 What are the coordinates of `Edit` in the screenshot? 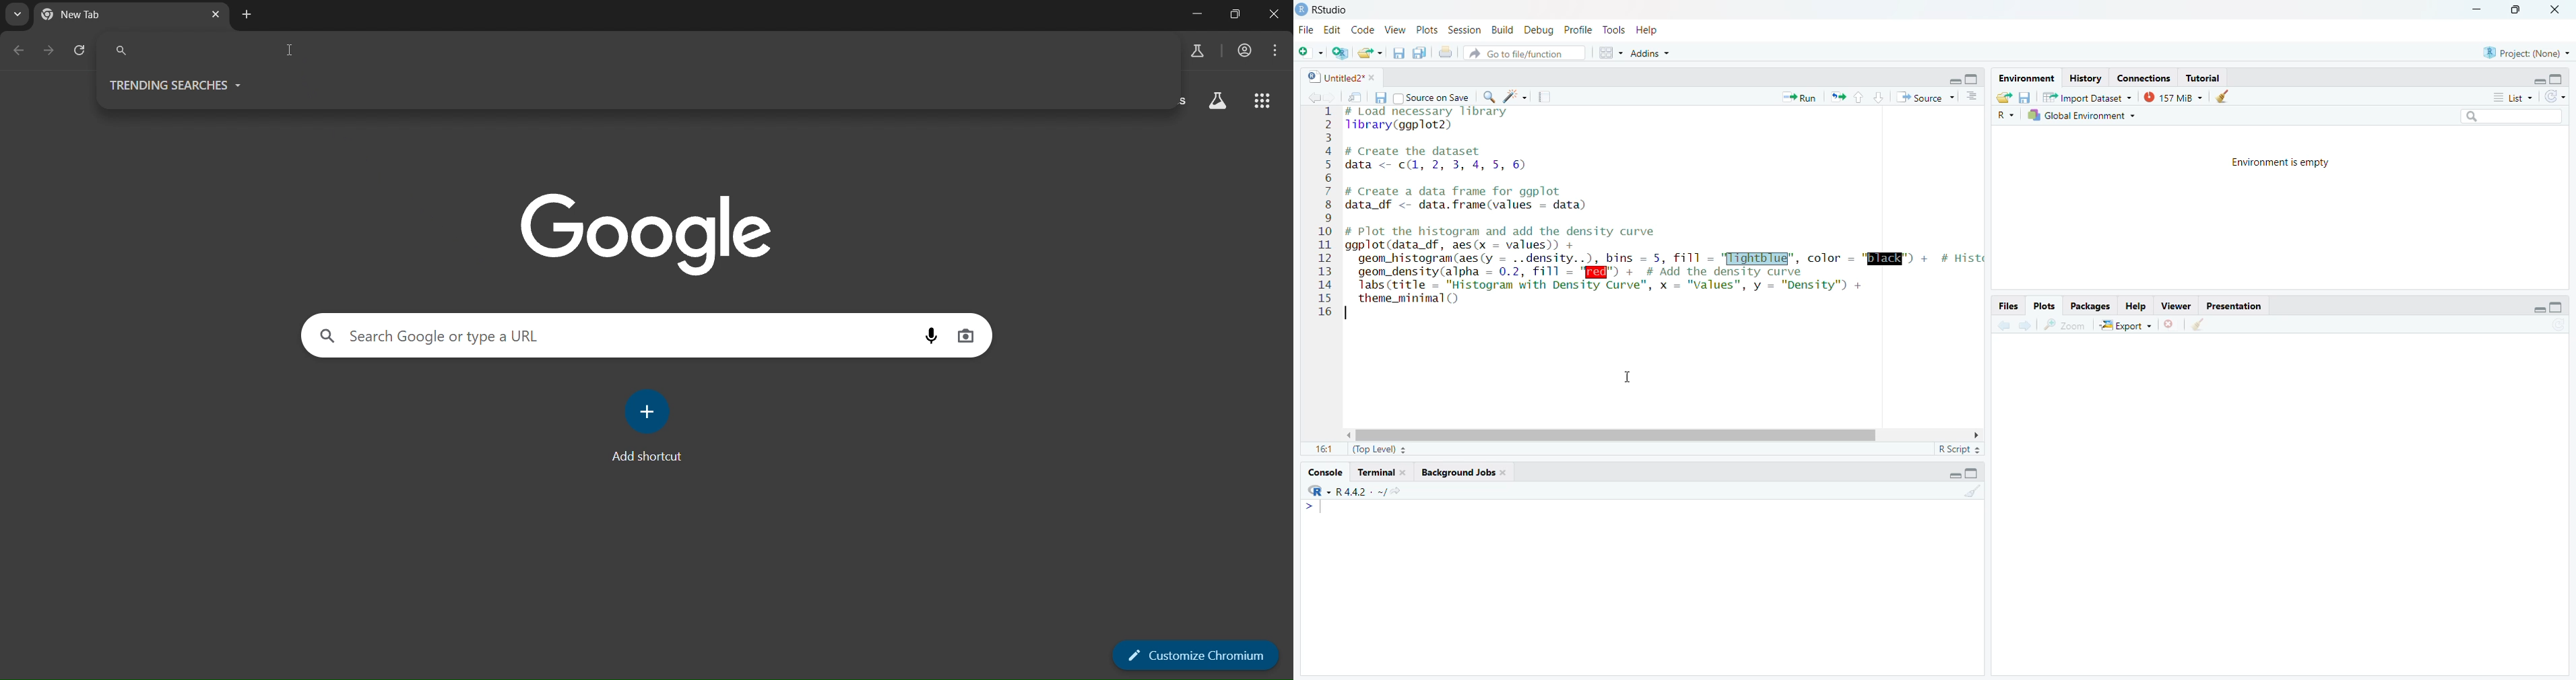 It's located at (1332, 29).